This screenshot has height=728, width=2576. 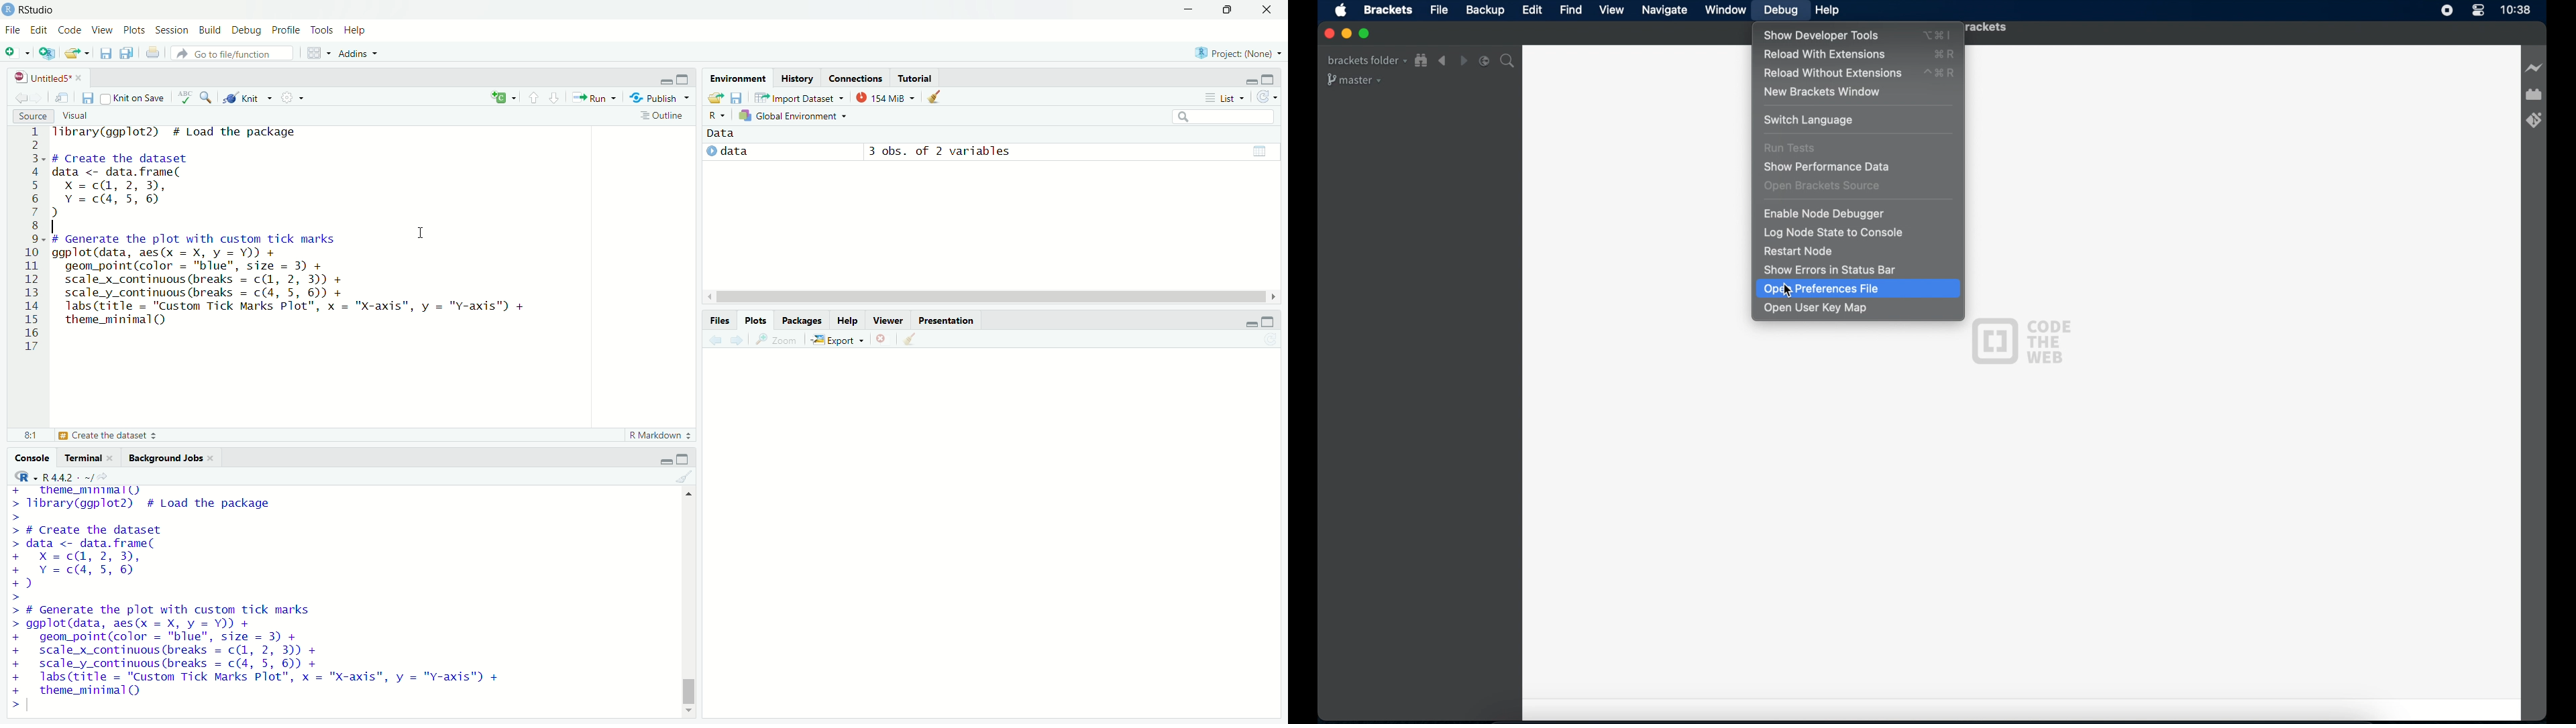 I want to click on import dataset, so click(x=801, y=97).